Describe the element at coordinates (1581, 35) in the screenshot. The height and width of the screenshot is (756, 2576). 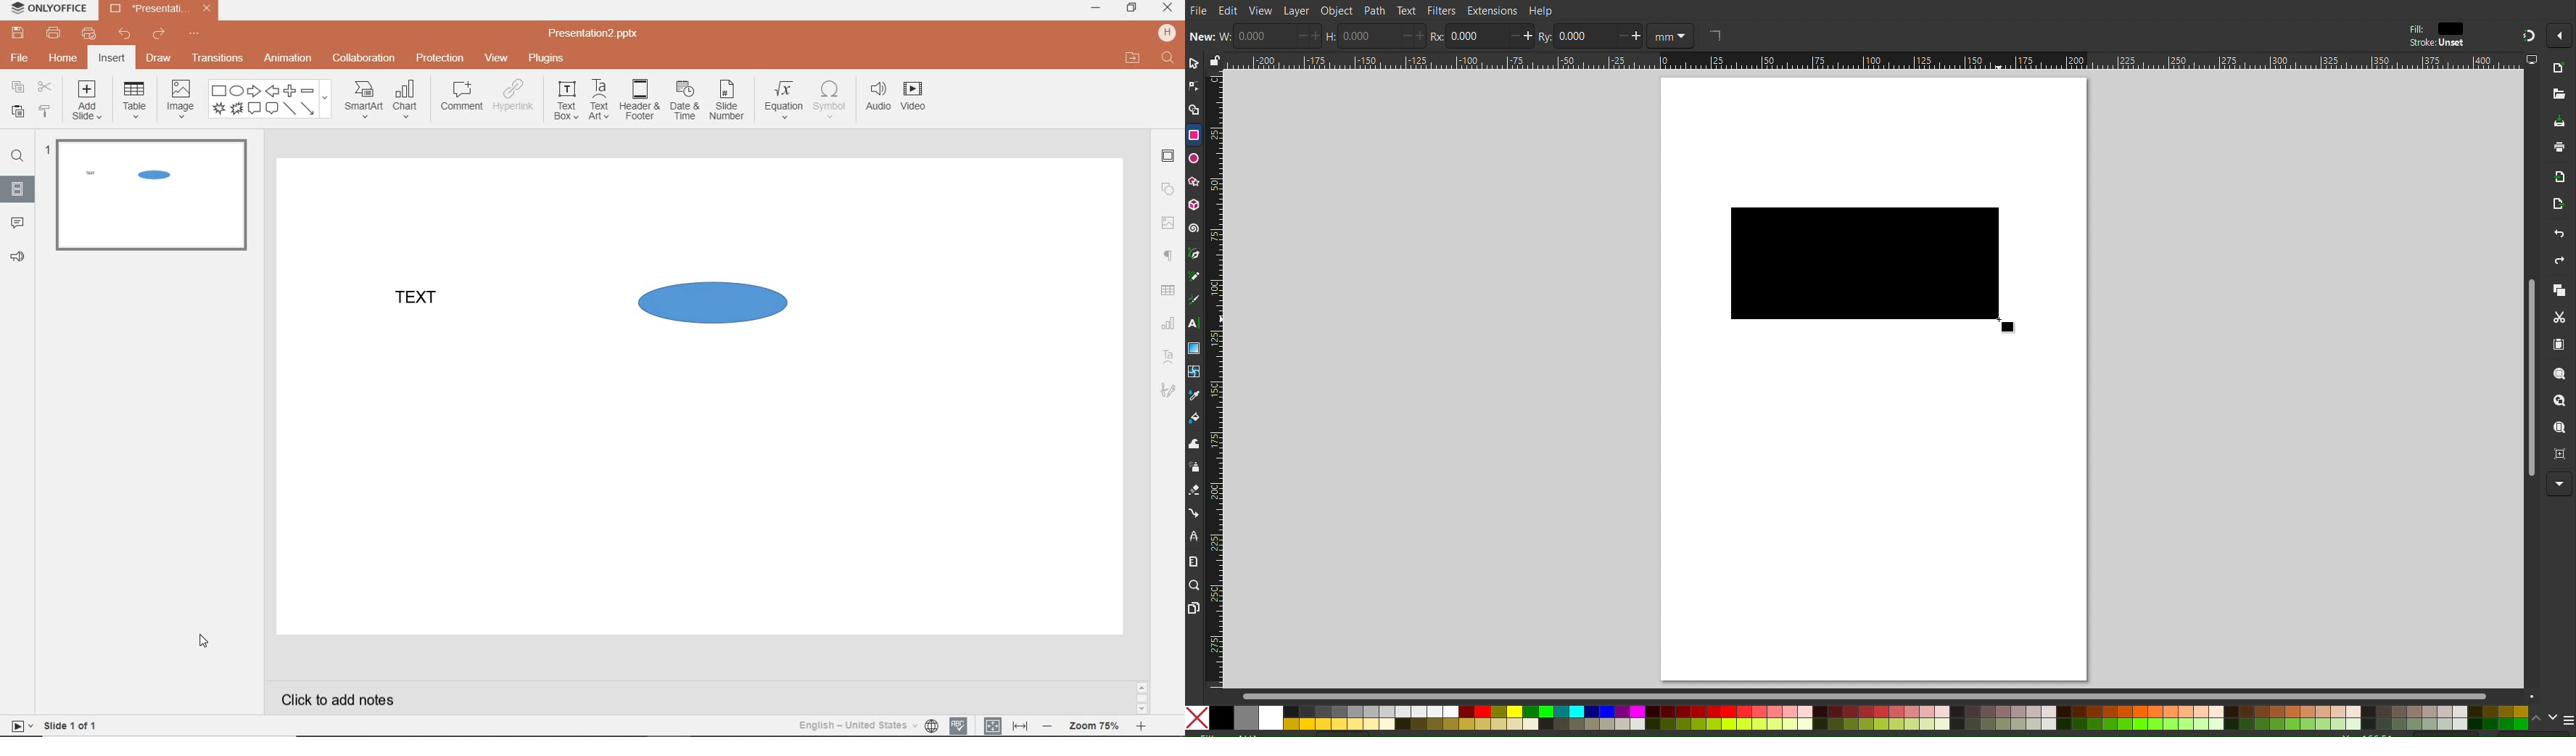
I see `0.000` at that location.